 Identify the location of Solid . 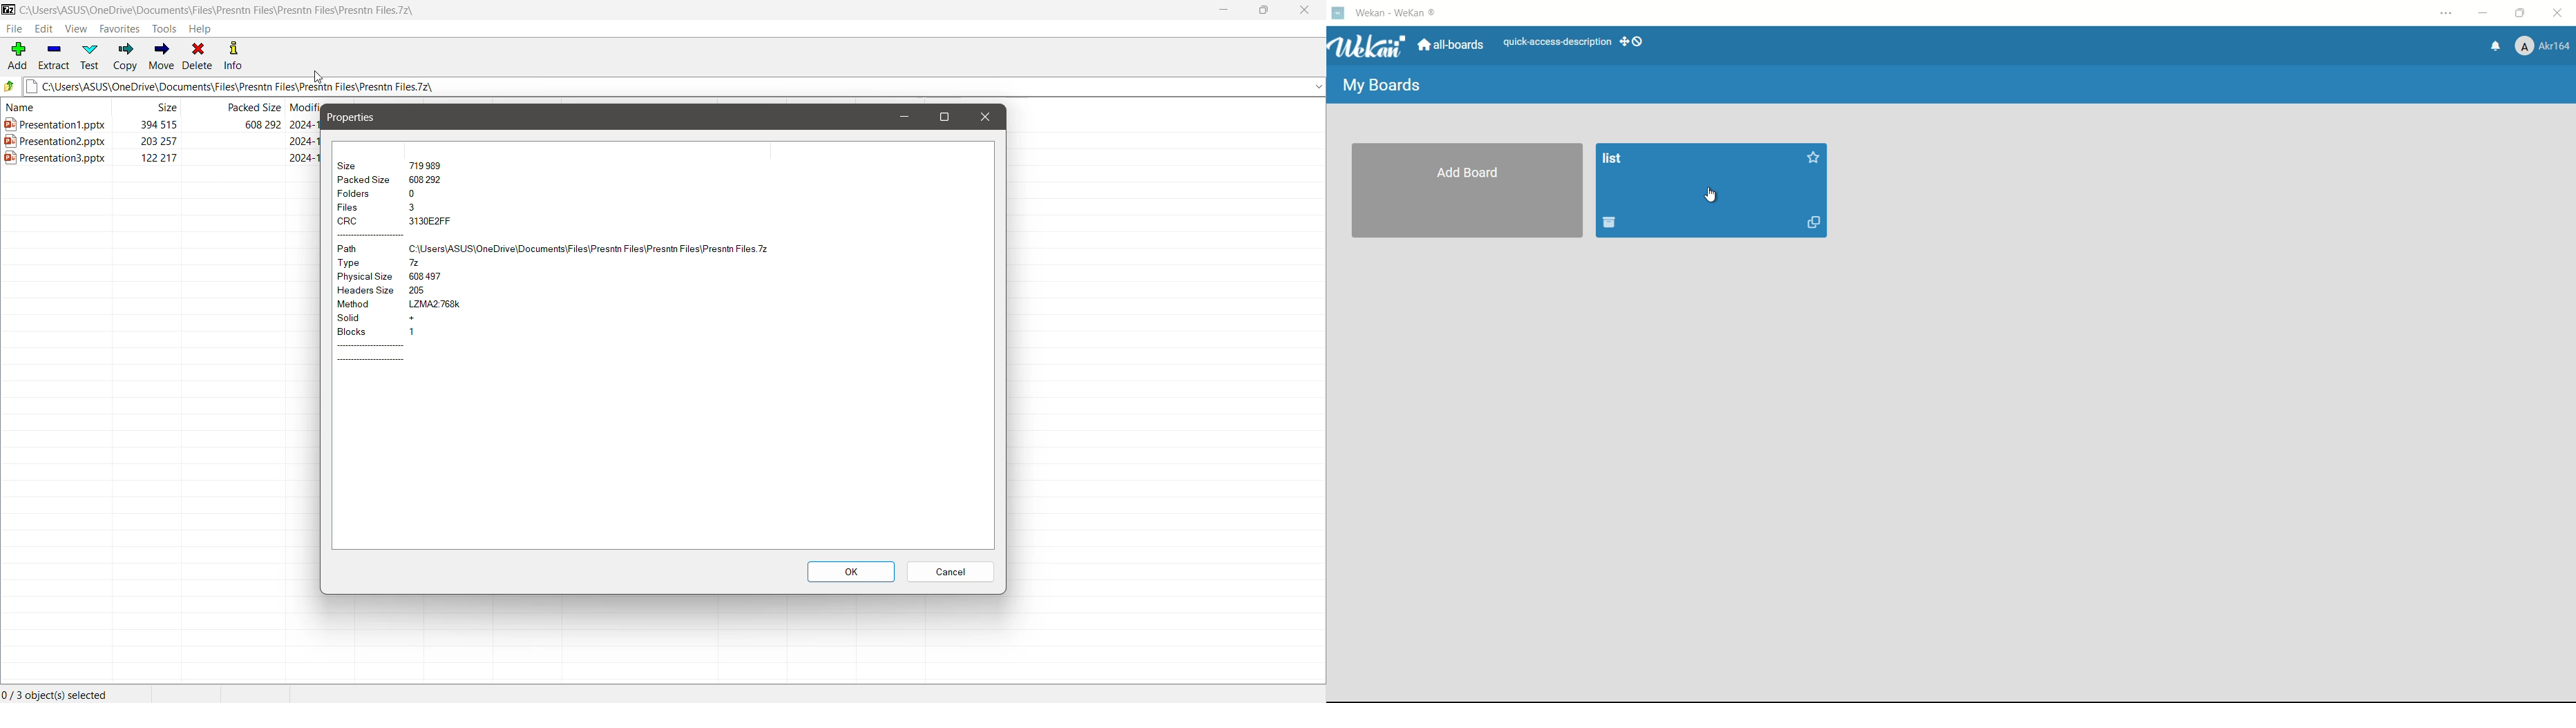
(361, 320).